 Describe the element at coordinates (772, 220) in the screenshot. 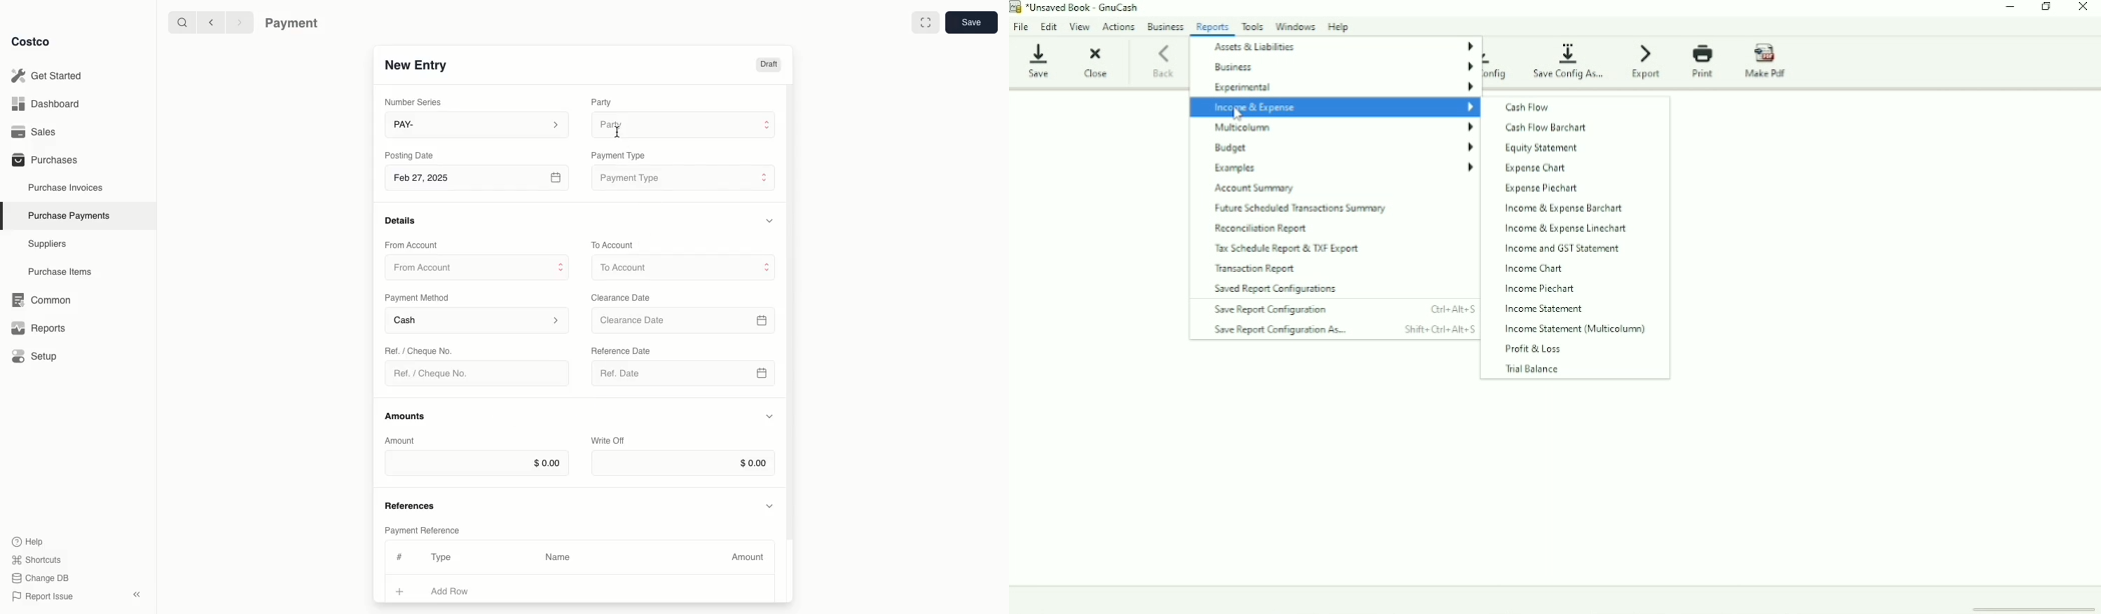

I see `Hide` at that location.